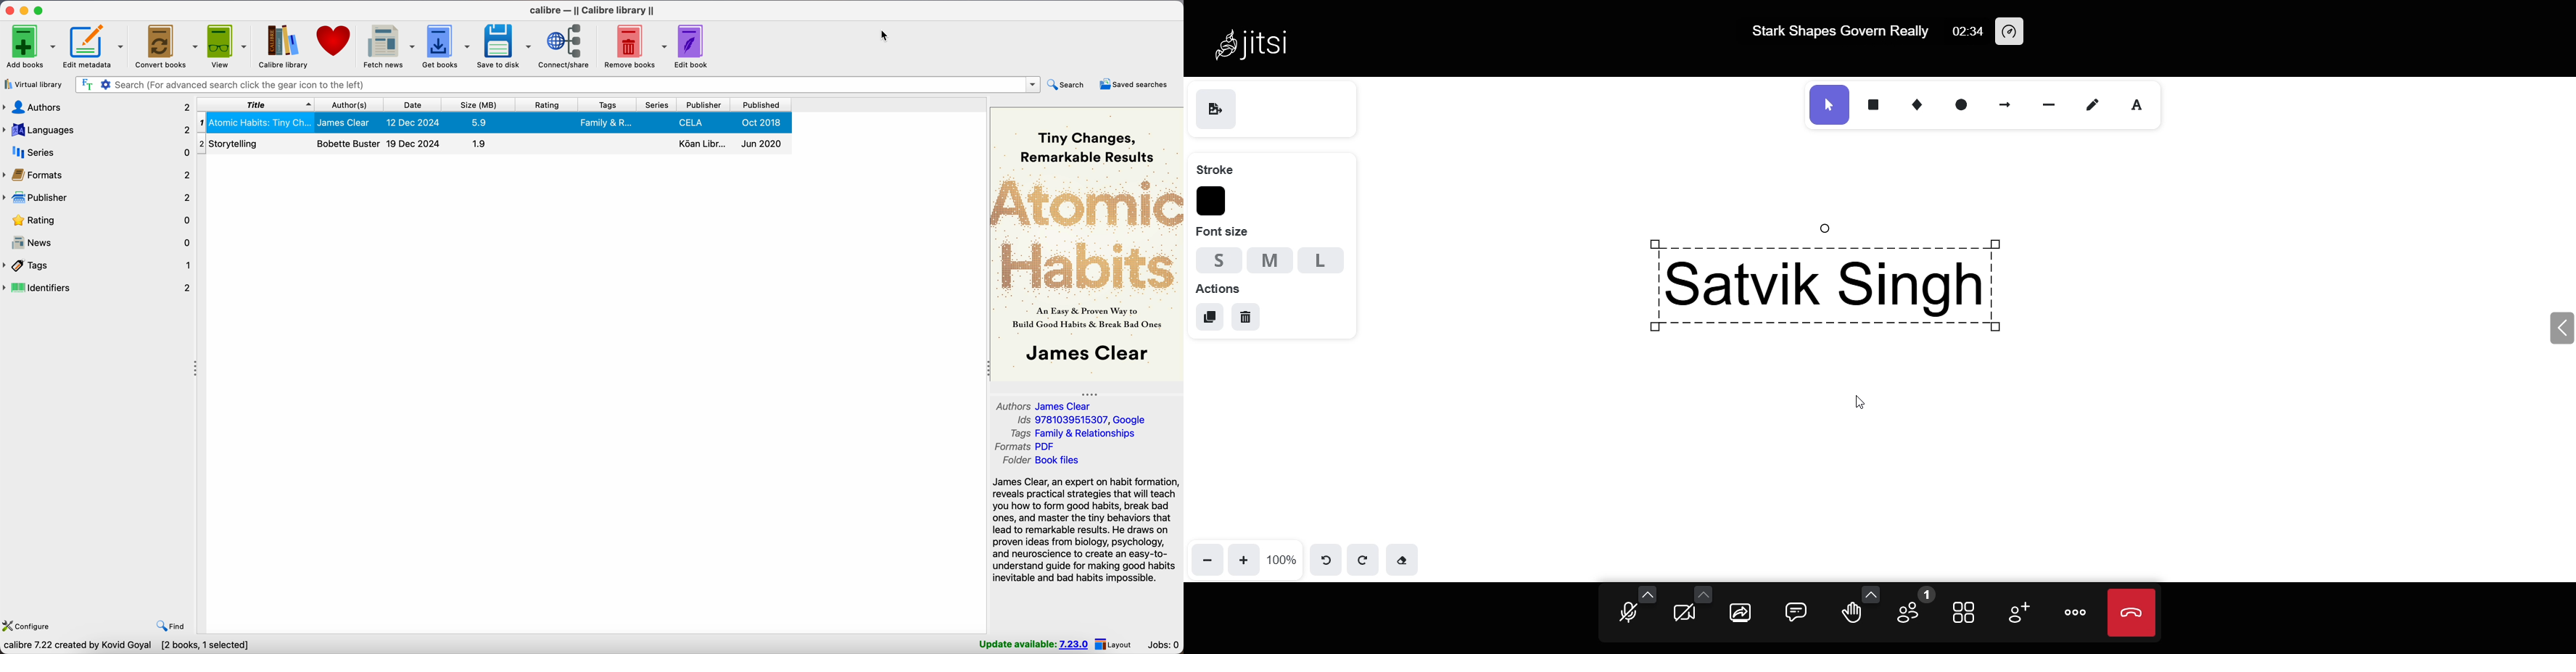 Image resolution: width=2576 pixels, height=672 pixels. What do you see at coordinates (8, 10) in the screenshot?
I see `close Calibre` at bounding box center [8, 10].